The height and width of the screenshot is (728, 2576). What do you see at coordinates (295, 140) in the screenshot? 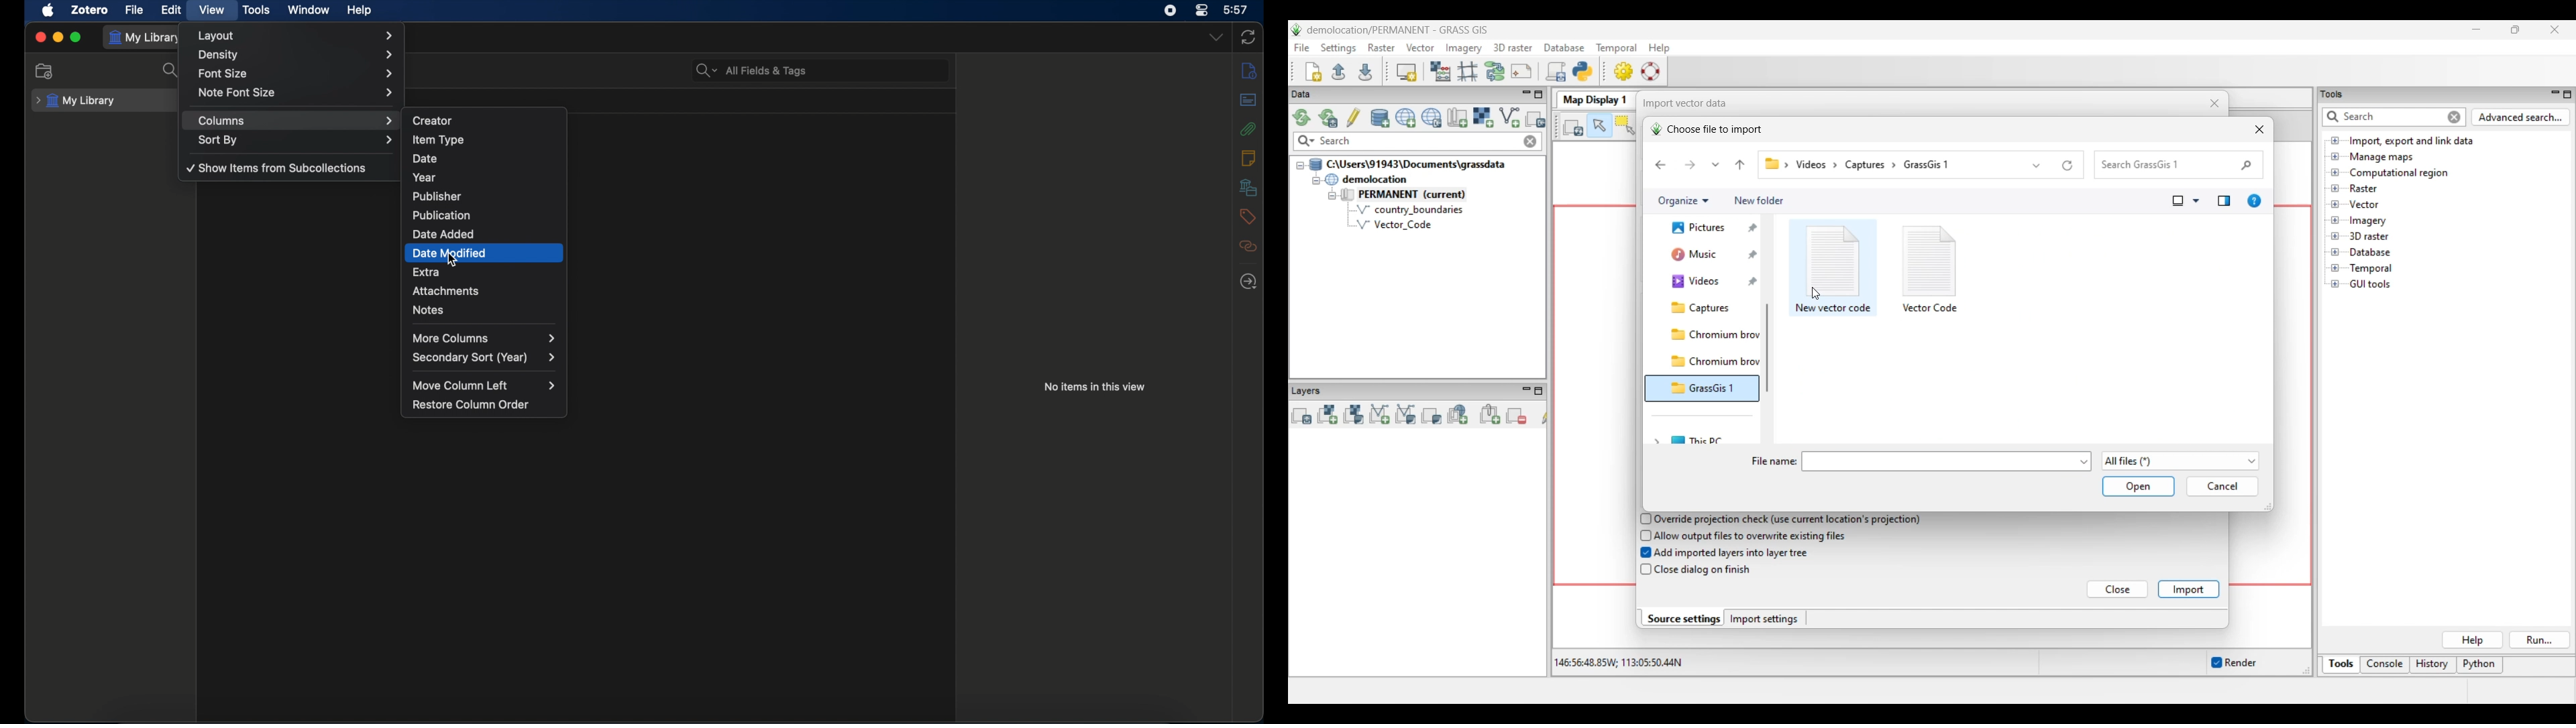
I see `sort by` at bounding box center [295, 140].